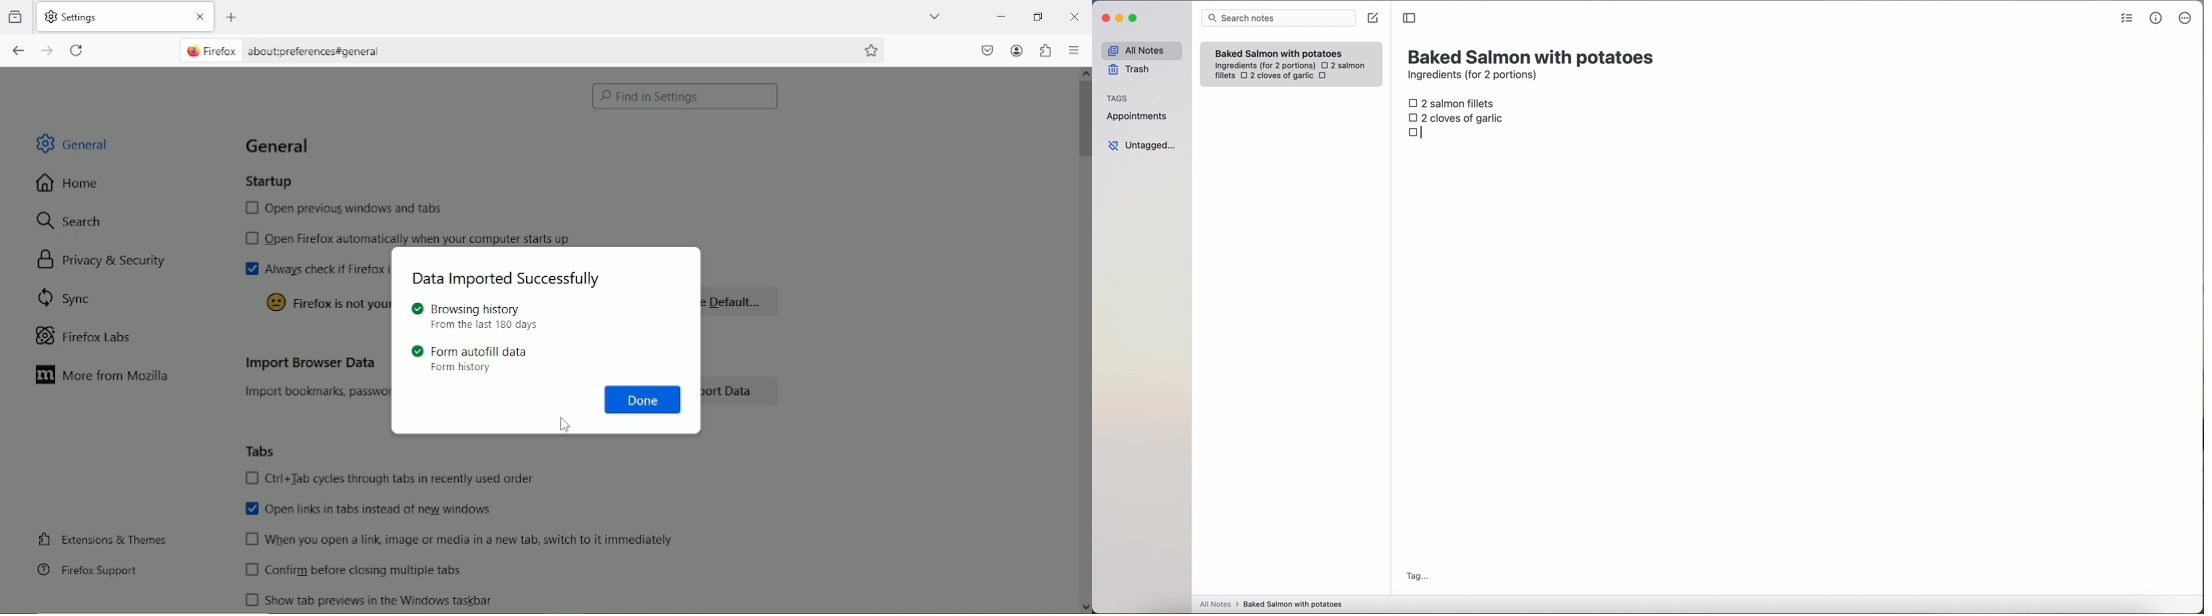 The image size is (2212, 616). What do you see at coordinates (1085, 608) in the screenshot?
I see `scroll down` at bounding box center [1085, 608].